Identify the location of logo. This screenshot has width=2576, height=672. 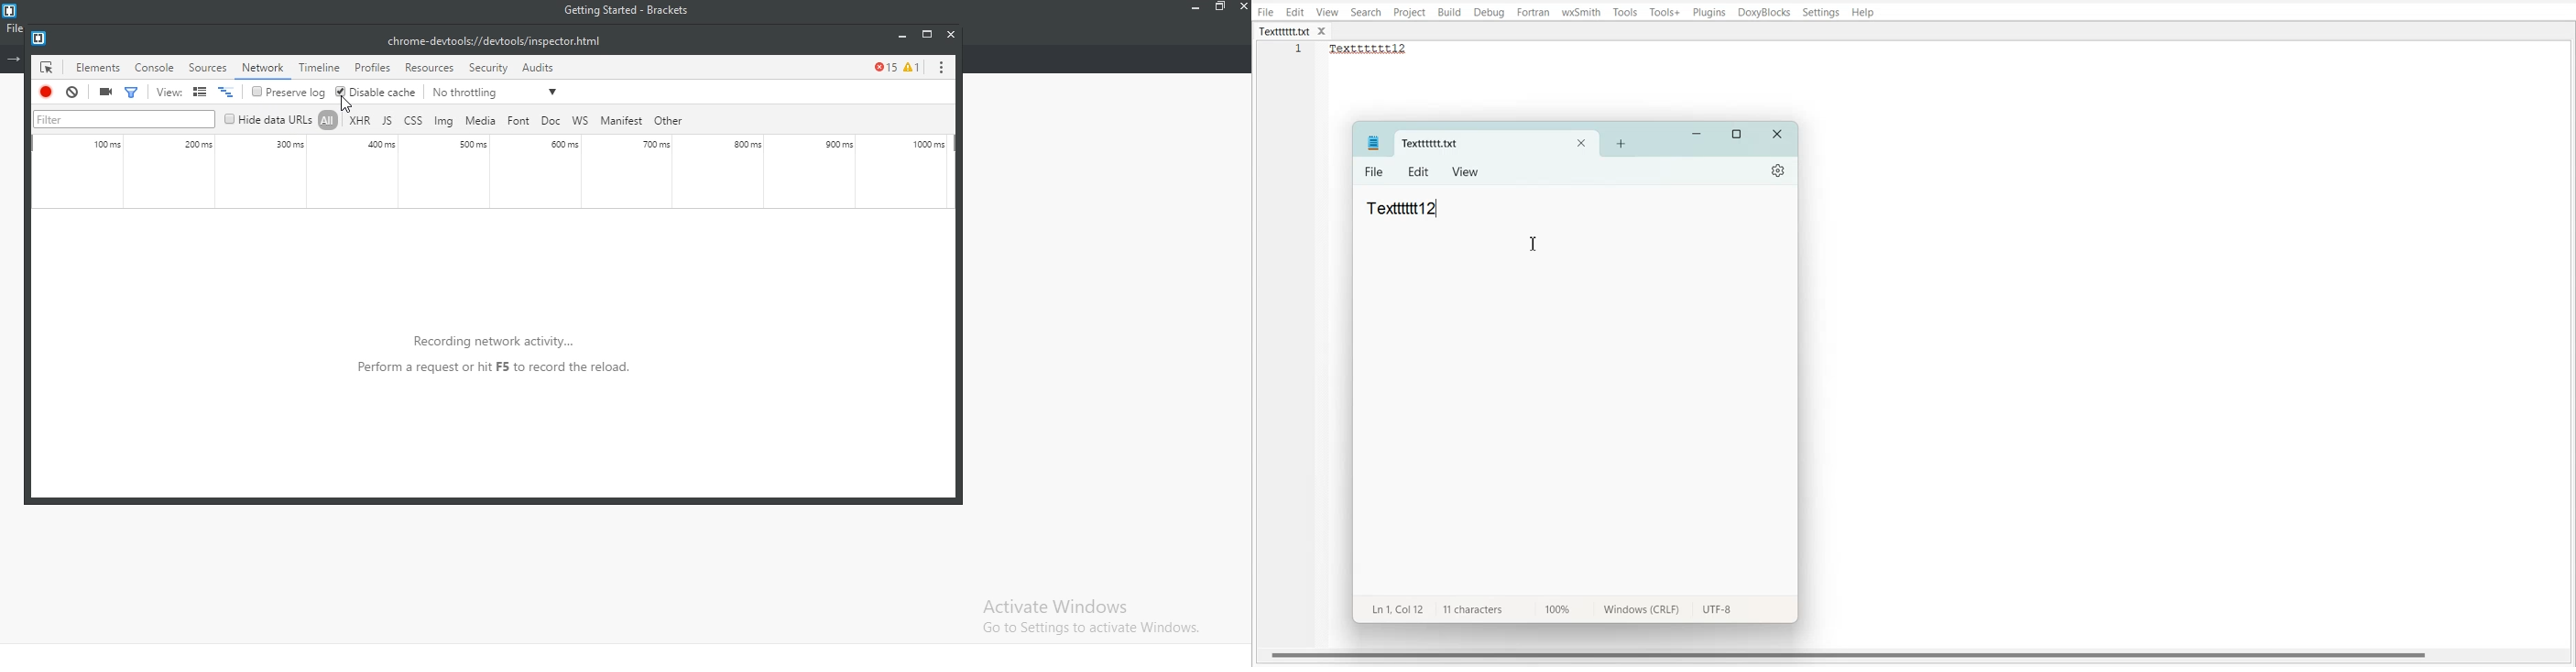
(14, 10).